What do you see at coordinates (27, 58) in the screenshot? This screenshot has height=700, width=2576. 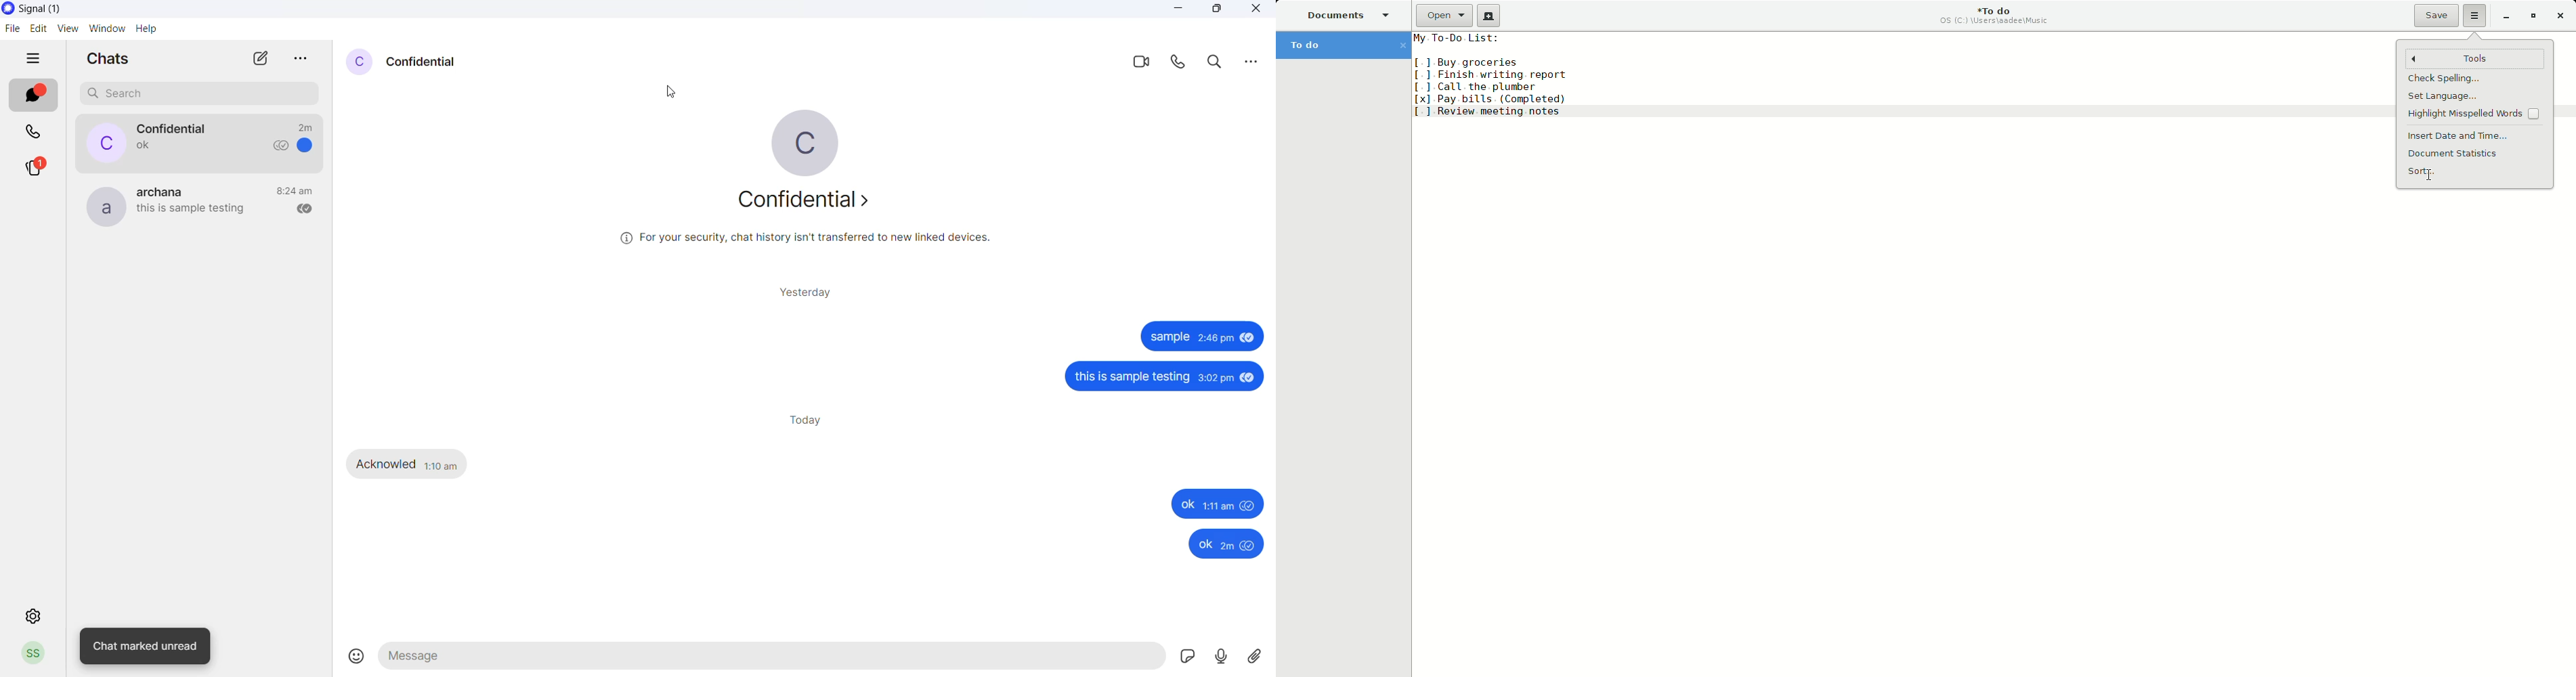 I see `hide` at bounding box center [27, 58].